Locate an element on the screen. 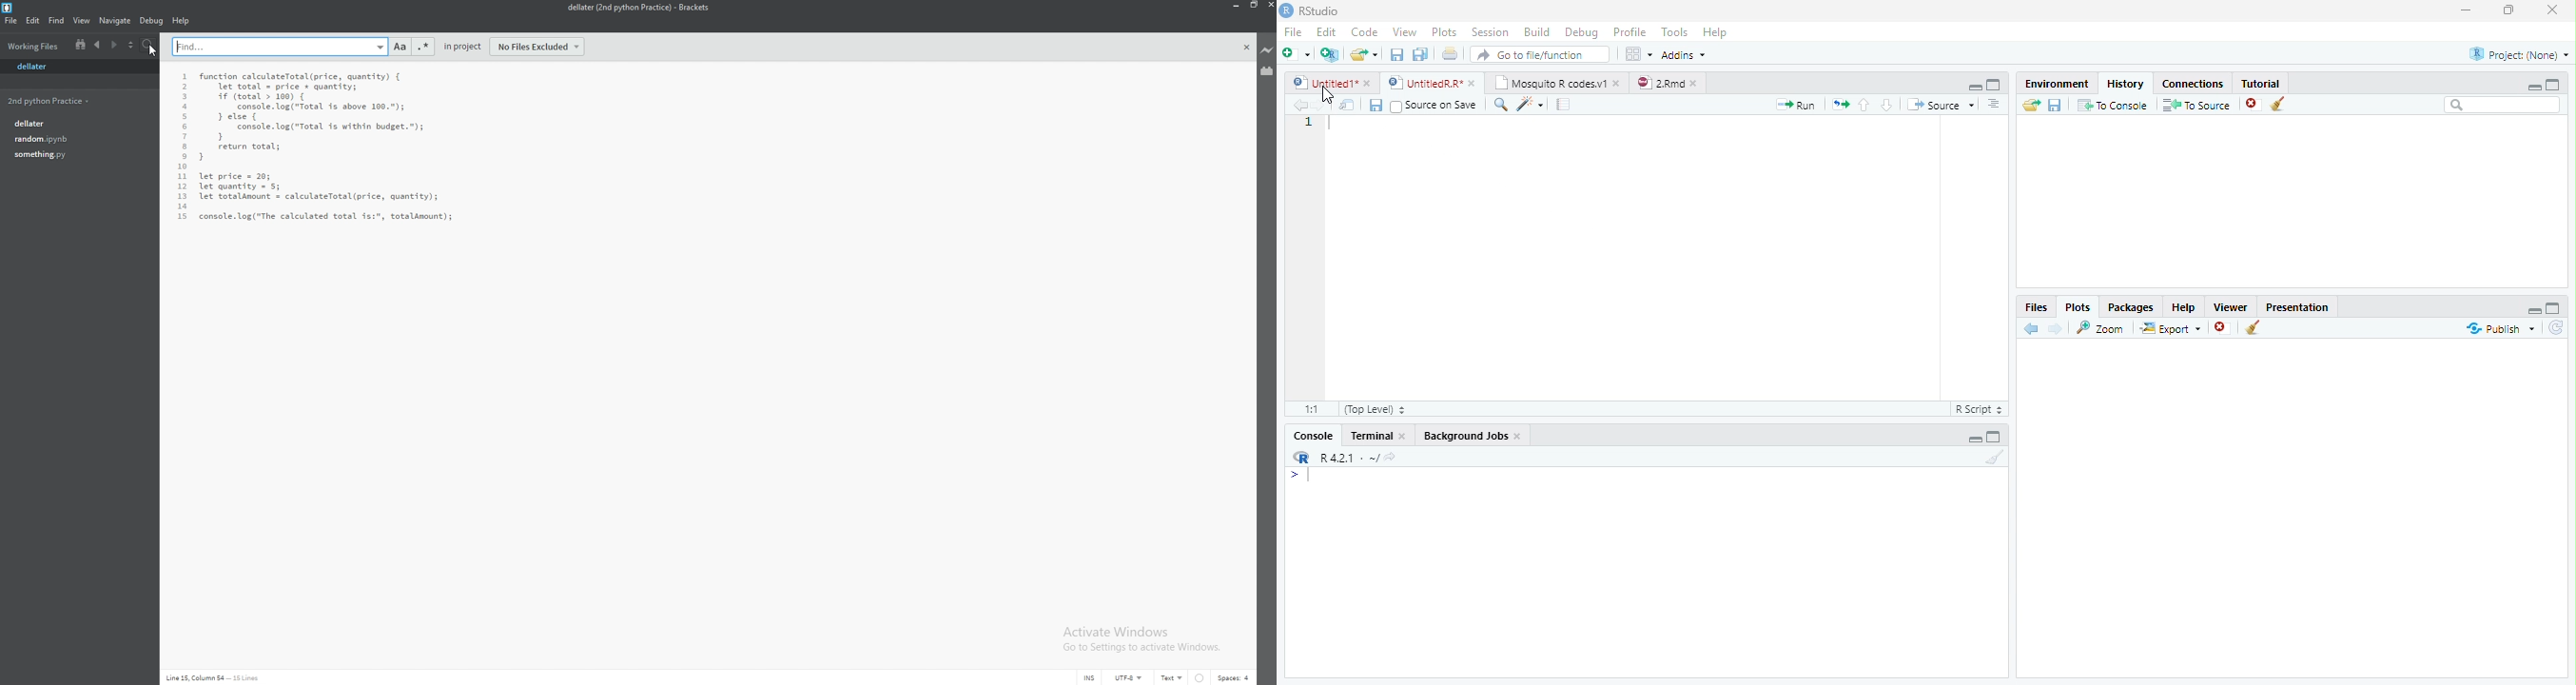 This screenshot has width=2576, height=700. UTF-8 is located at coordinates (1128, 677).